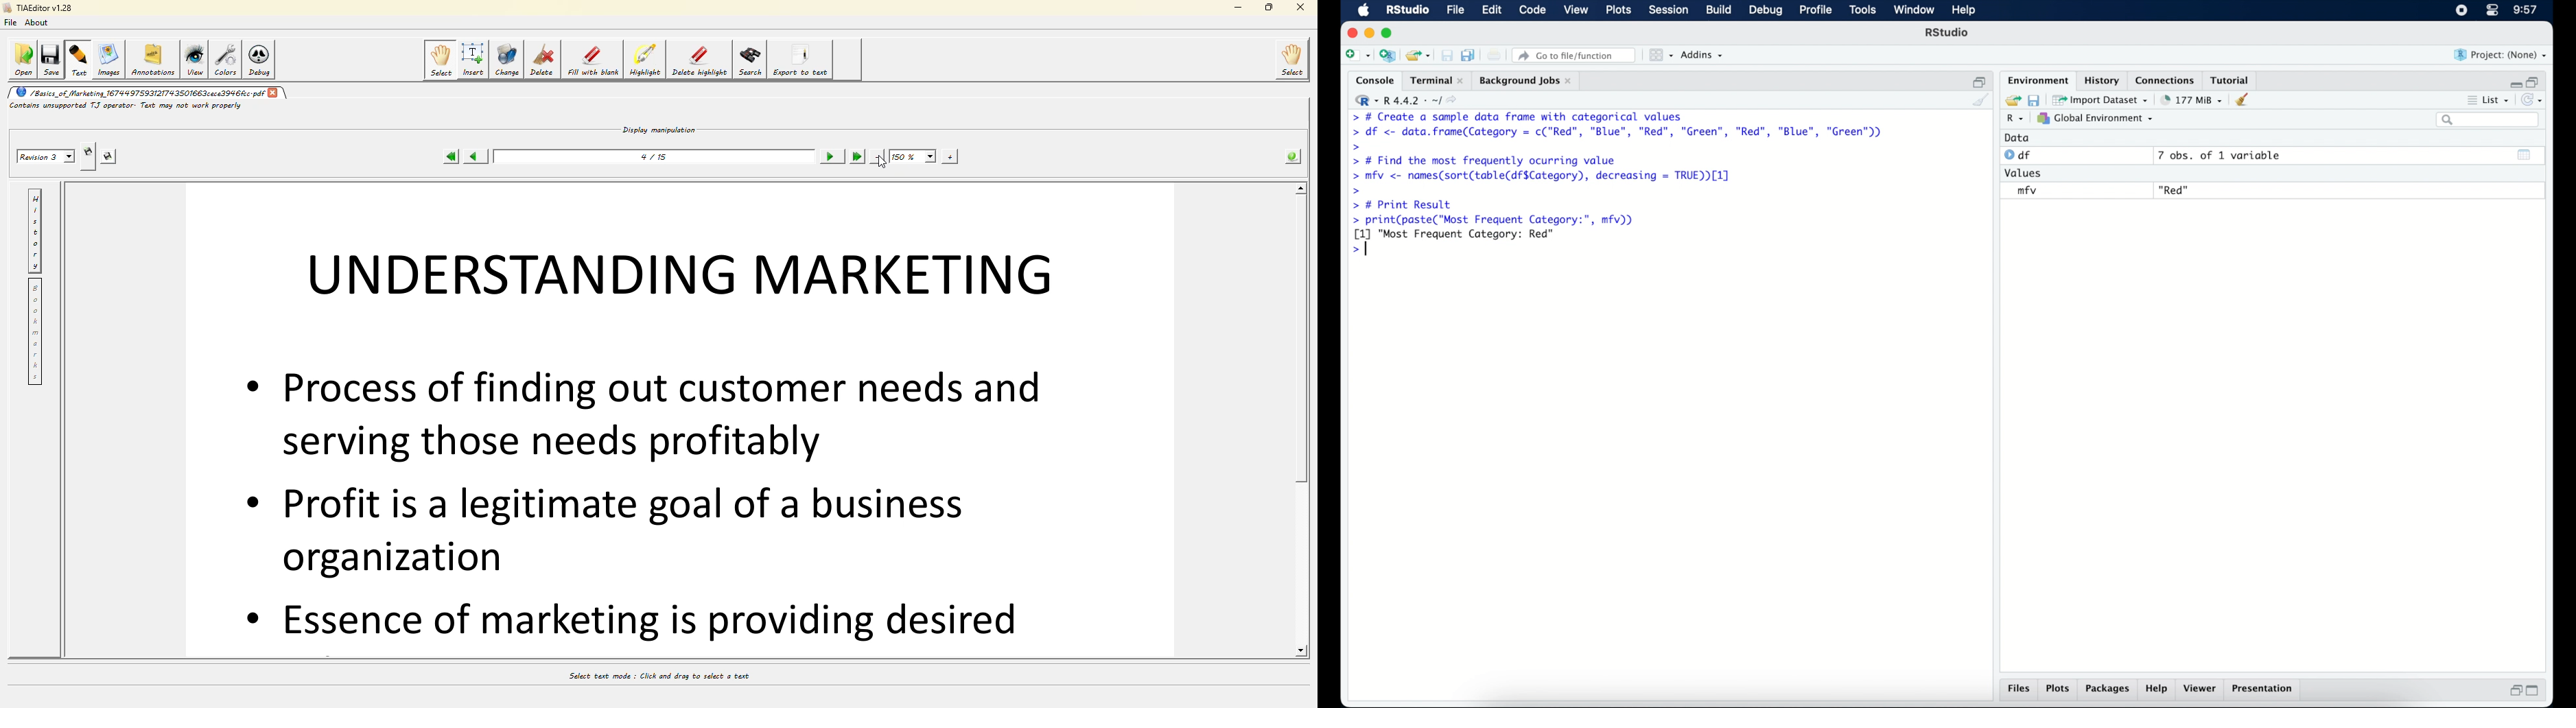 The height and width of the screenshot is (728, 2576). Describe the element at coordinates (2109, 690) in the screenshot. I see `packages` at that location.